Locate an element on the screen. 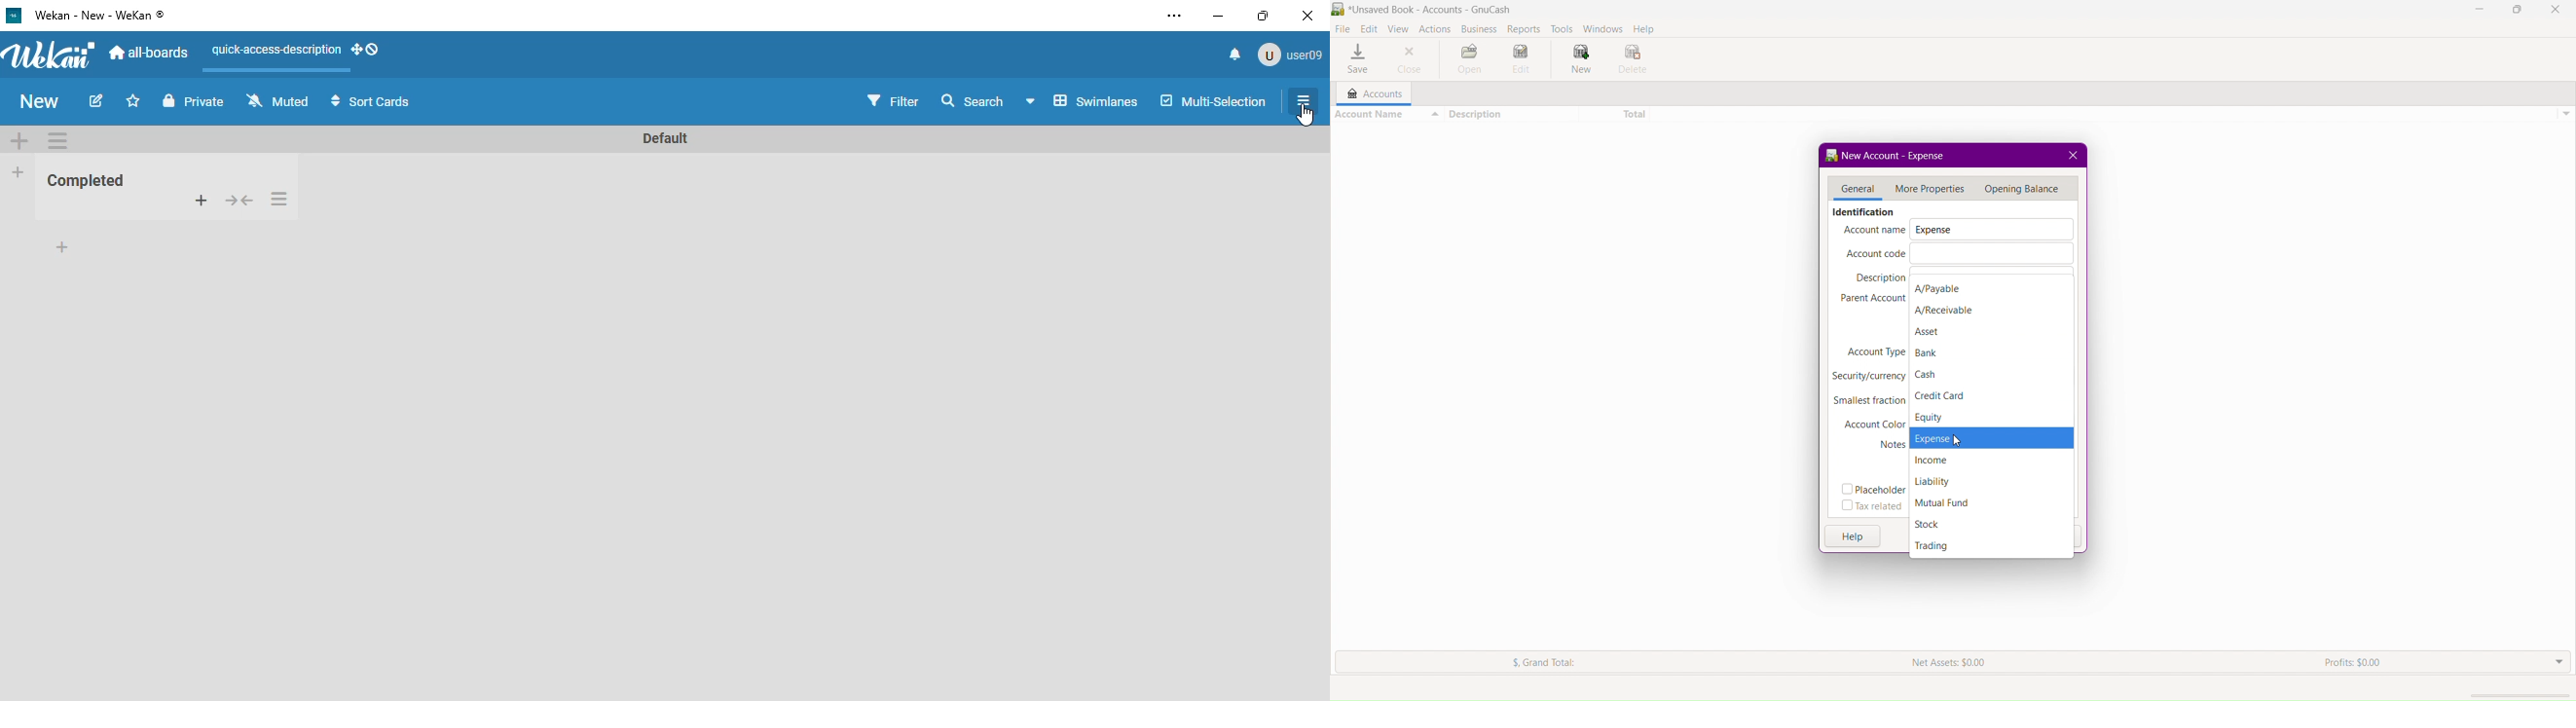  close is located at coordinates (1307, 15).